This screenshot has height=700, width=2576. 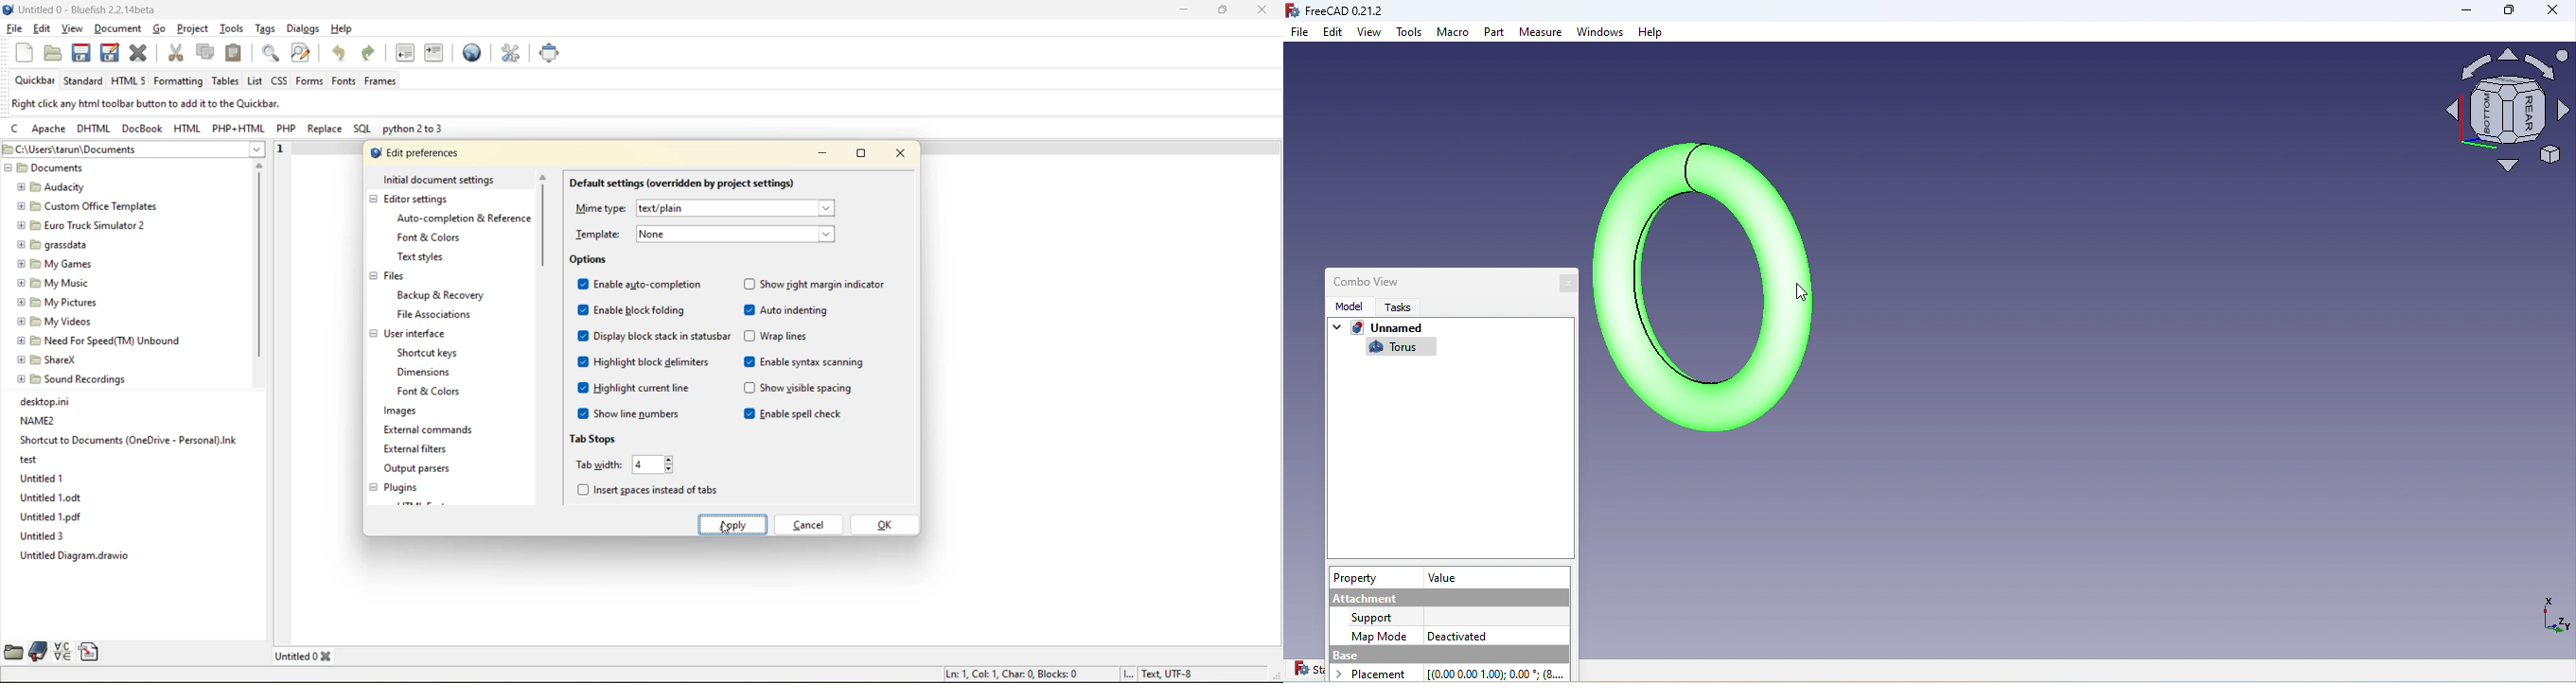 I want to click on View, so click(x=1370, y=33).